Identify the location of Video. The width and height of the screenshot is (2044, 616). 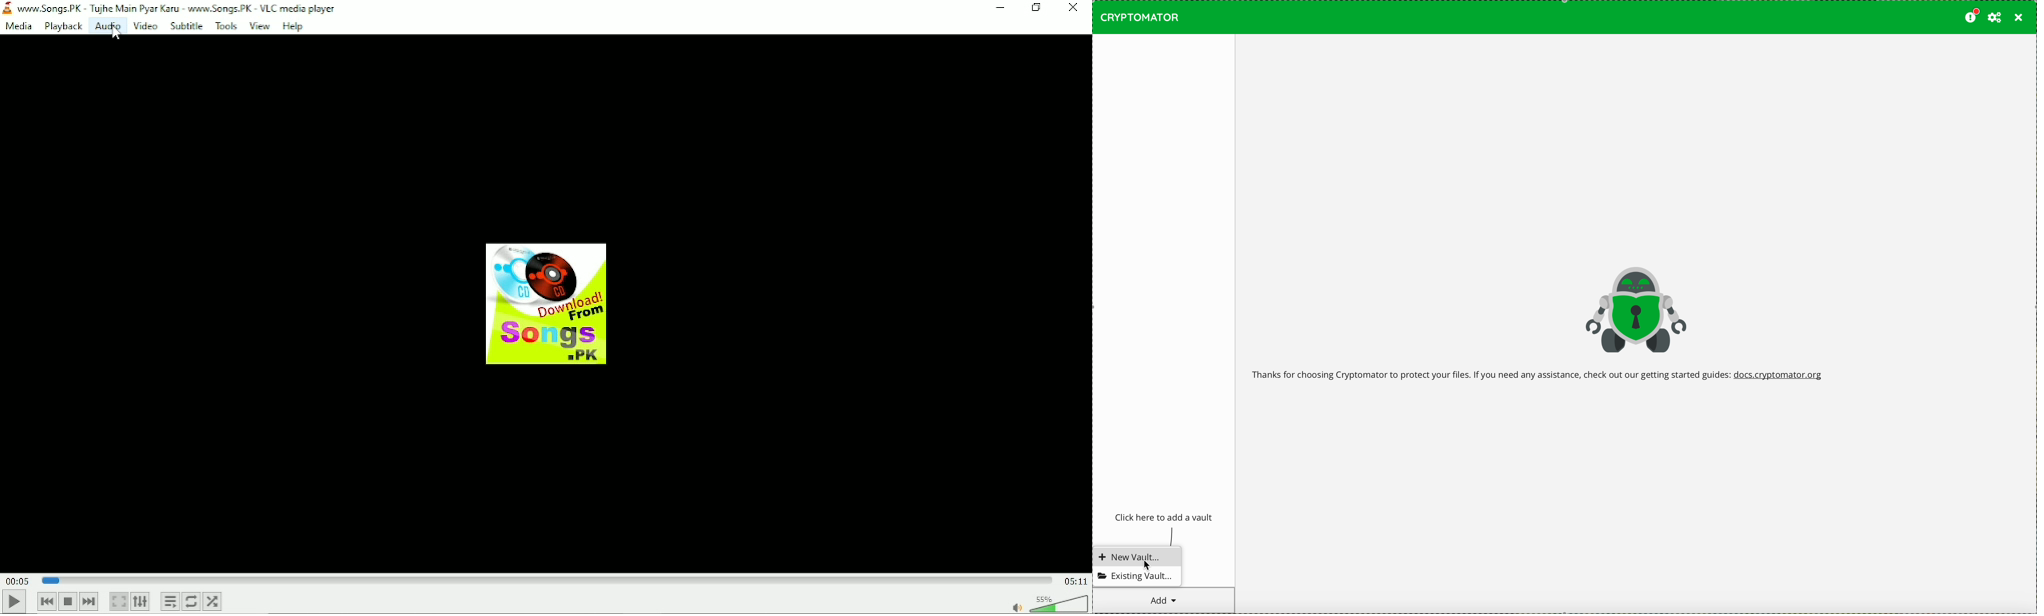
(144, 26).